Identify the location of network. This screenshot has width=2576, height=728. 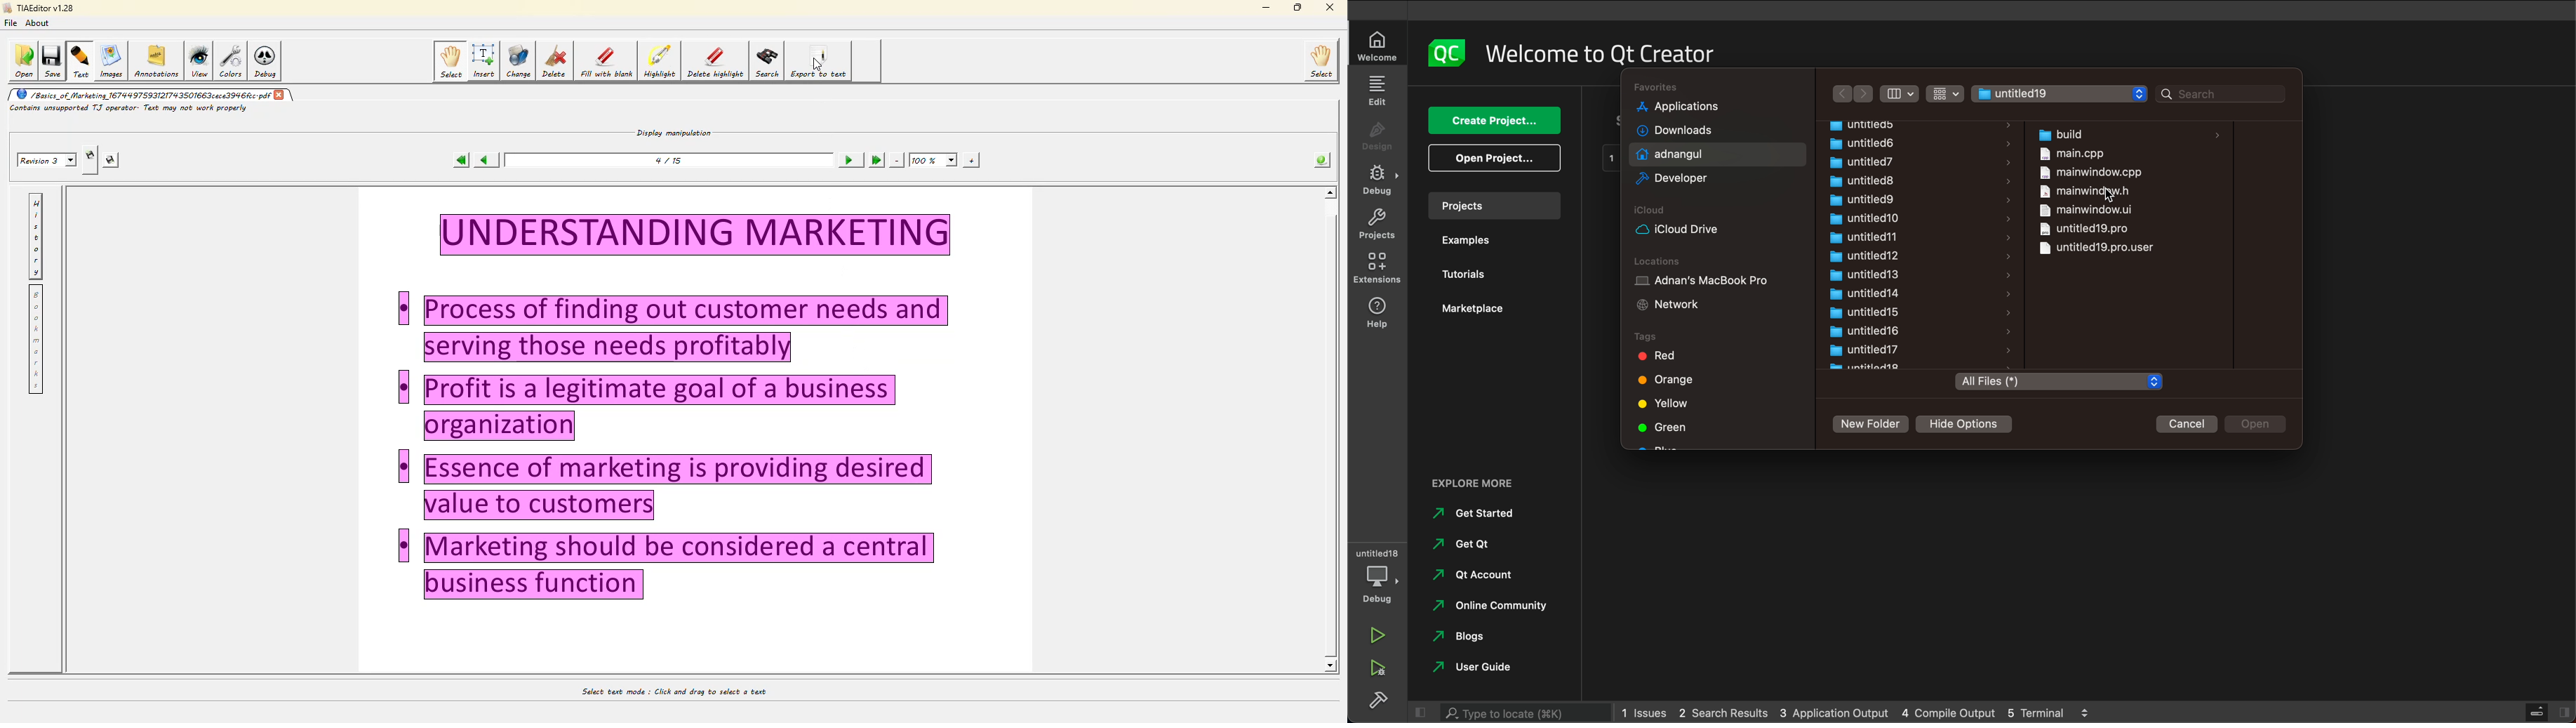
(1677, 305).